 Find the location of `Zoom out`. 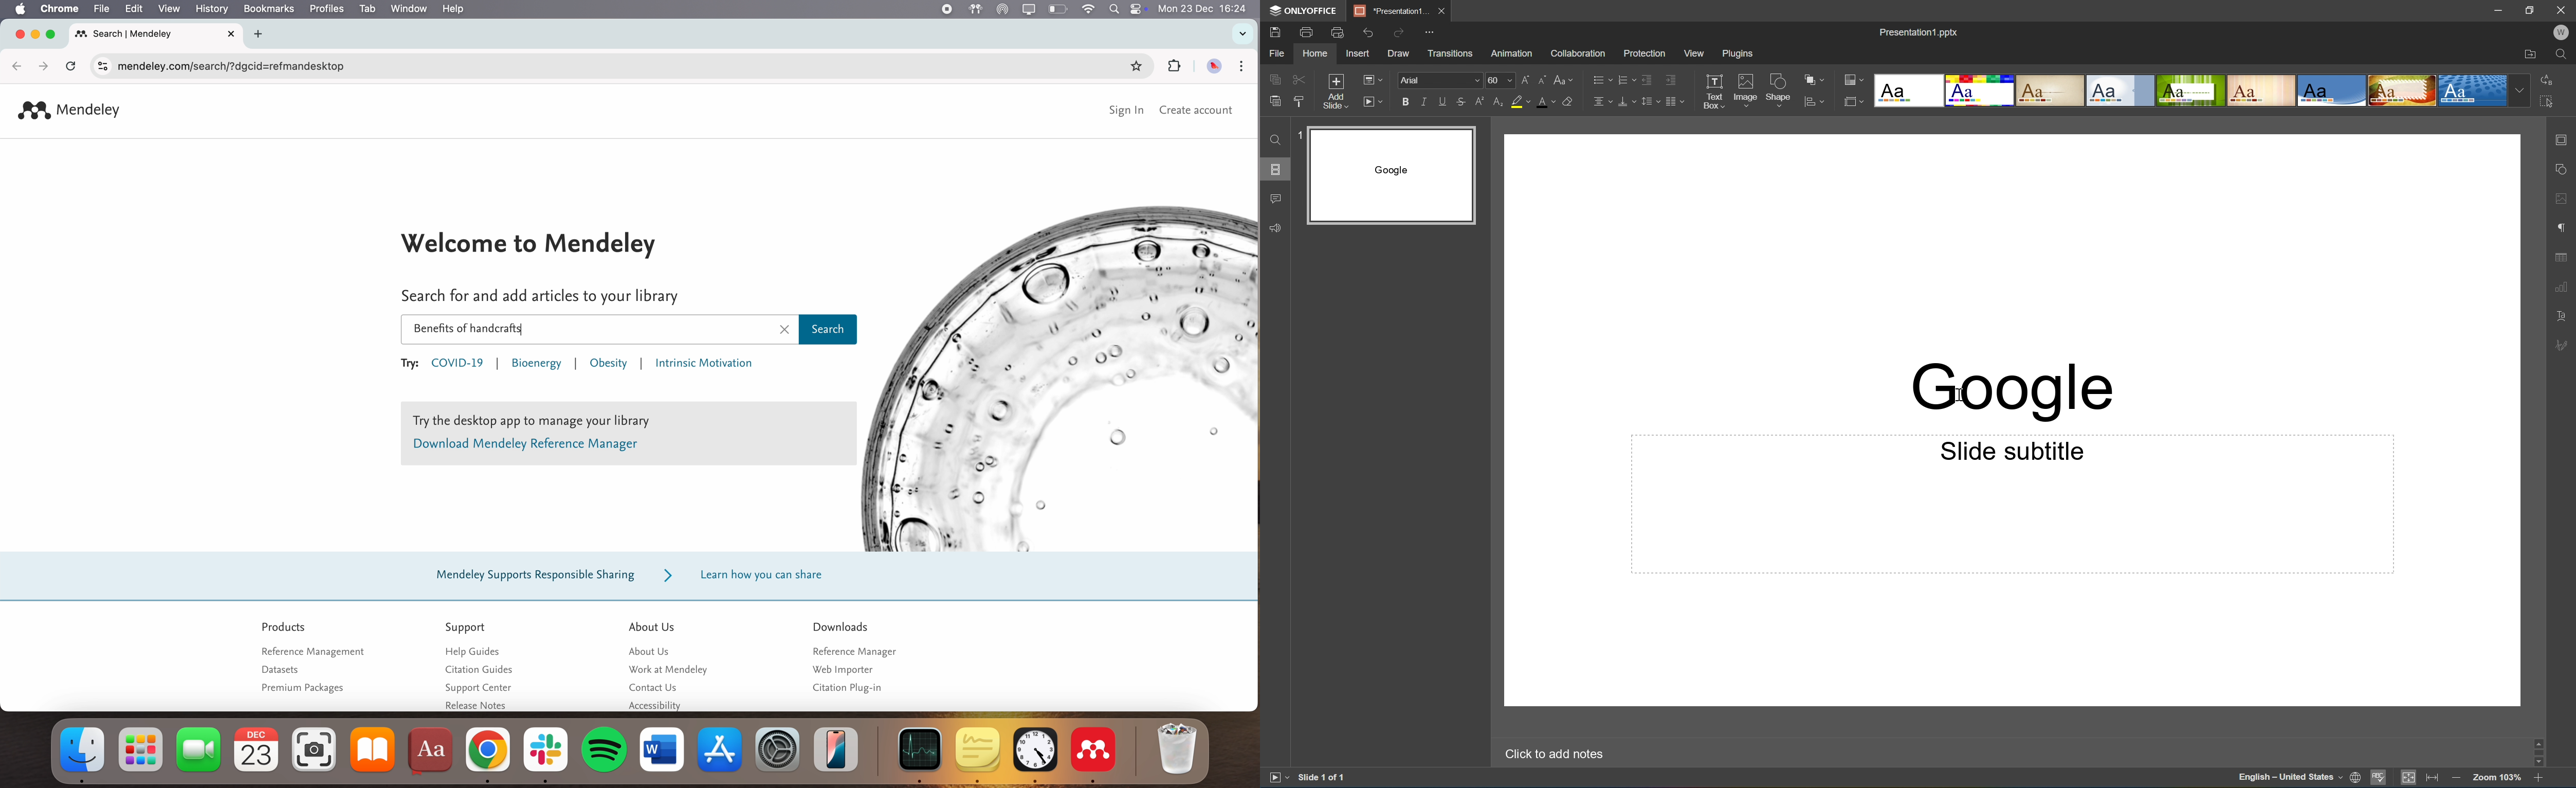

Zoom out is located at coordinates (2459, 779).